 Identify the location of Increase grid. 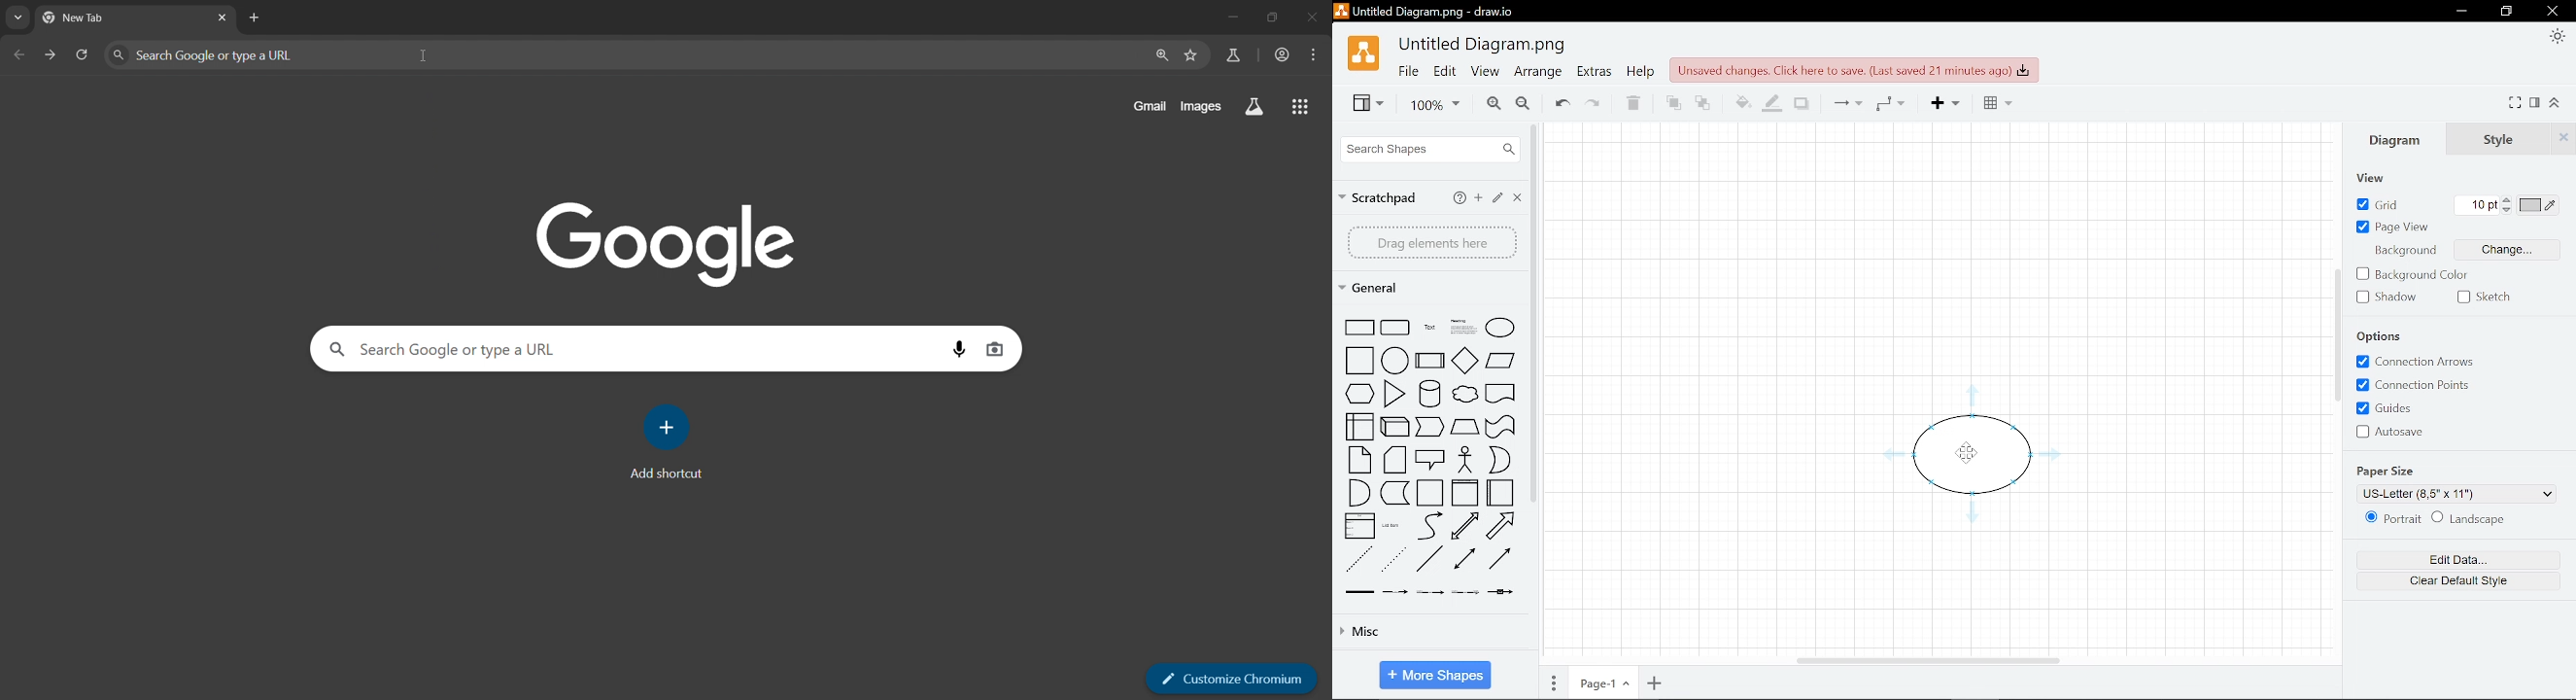
(2509, 201).